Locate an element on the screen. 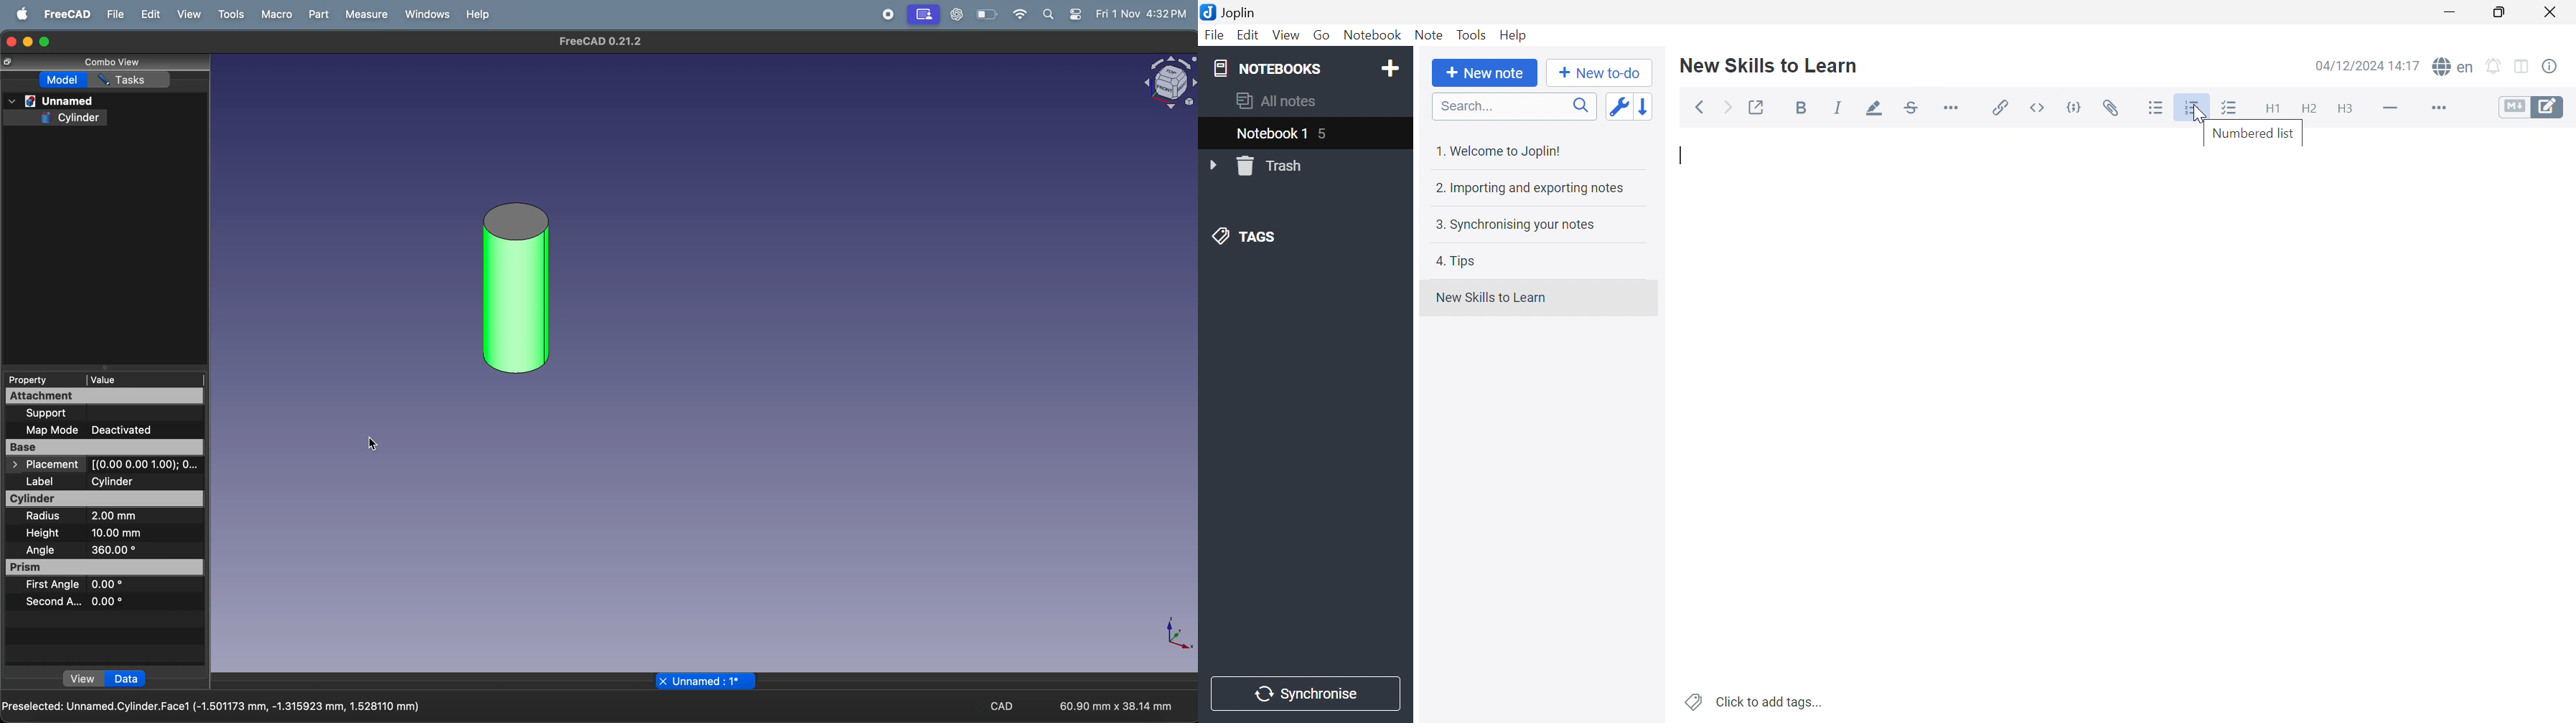 This screenshot has height=728, width=2576. Italic is located at coordinates (1838, 108).